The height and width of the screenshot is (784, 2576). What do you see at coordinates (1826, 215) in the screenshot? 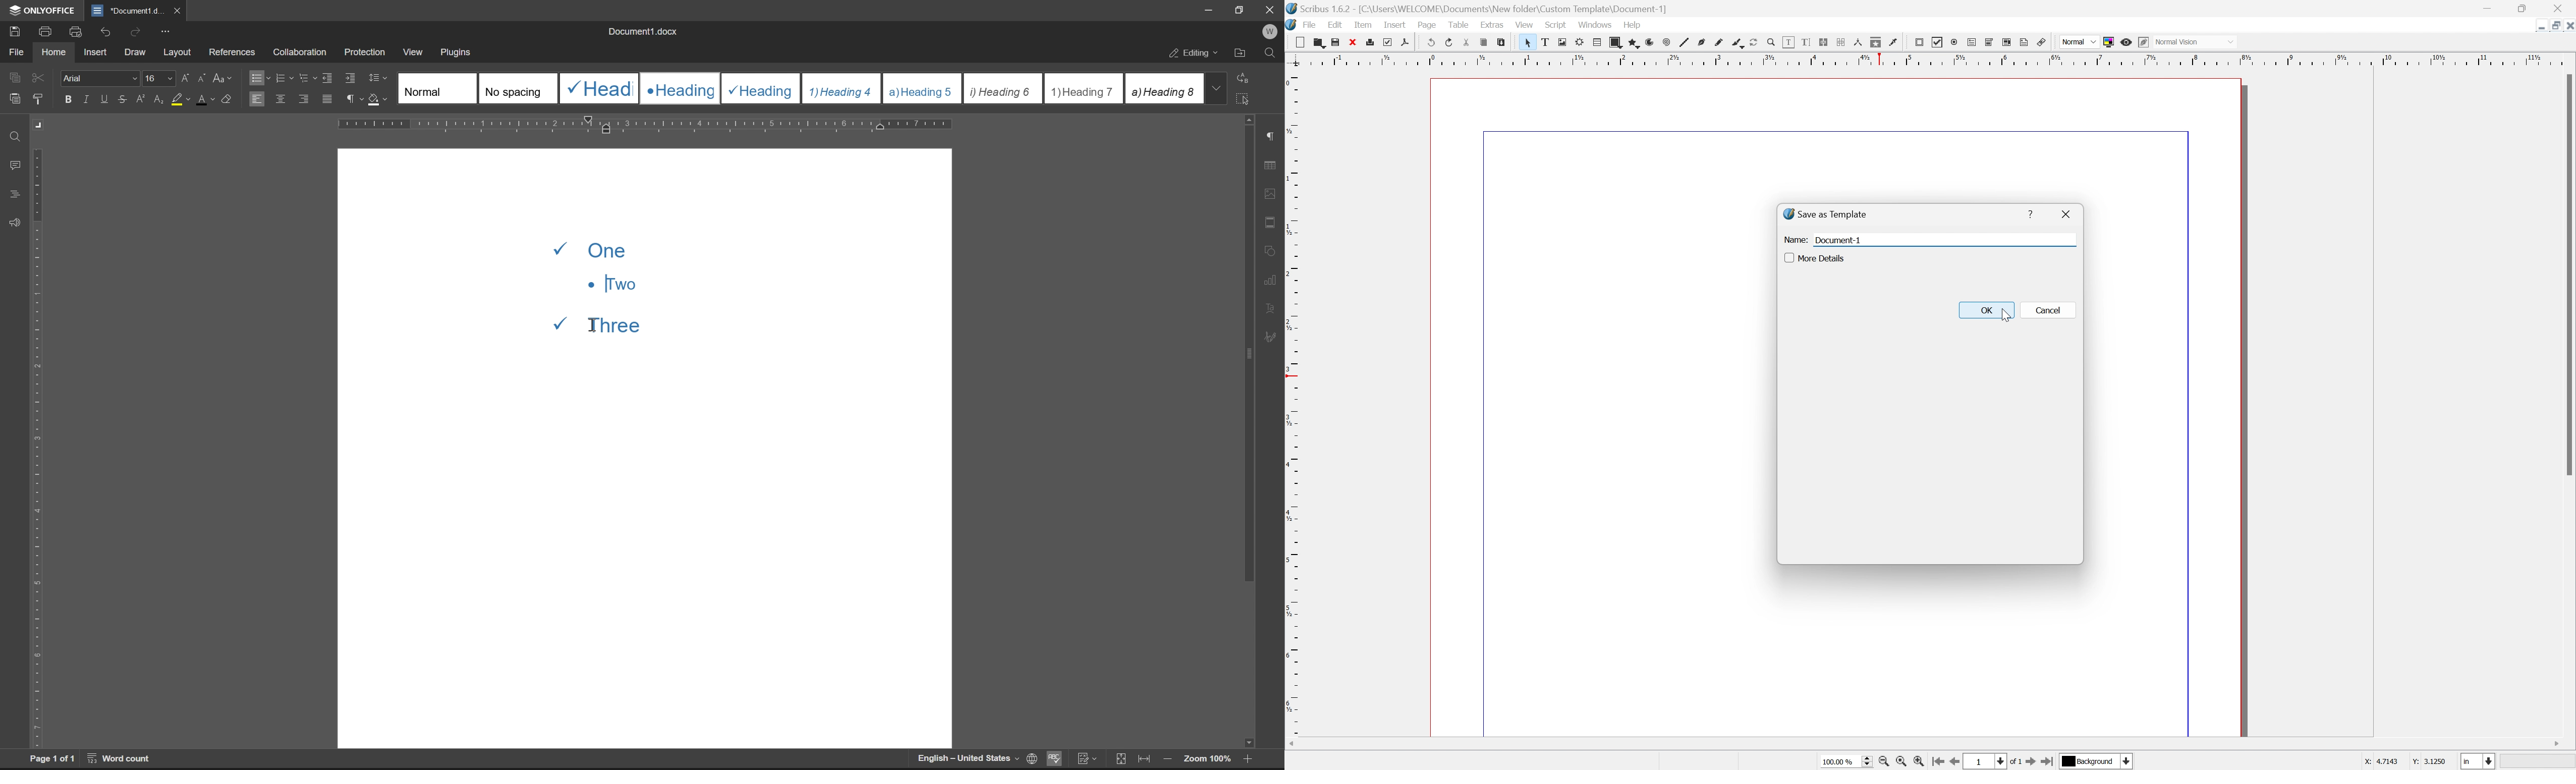
I see `Save as template` at bounding box center [1826, 215].